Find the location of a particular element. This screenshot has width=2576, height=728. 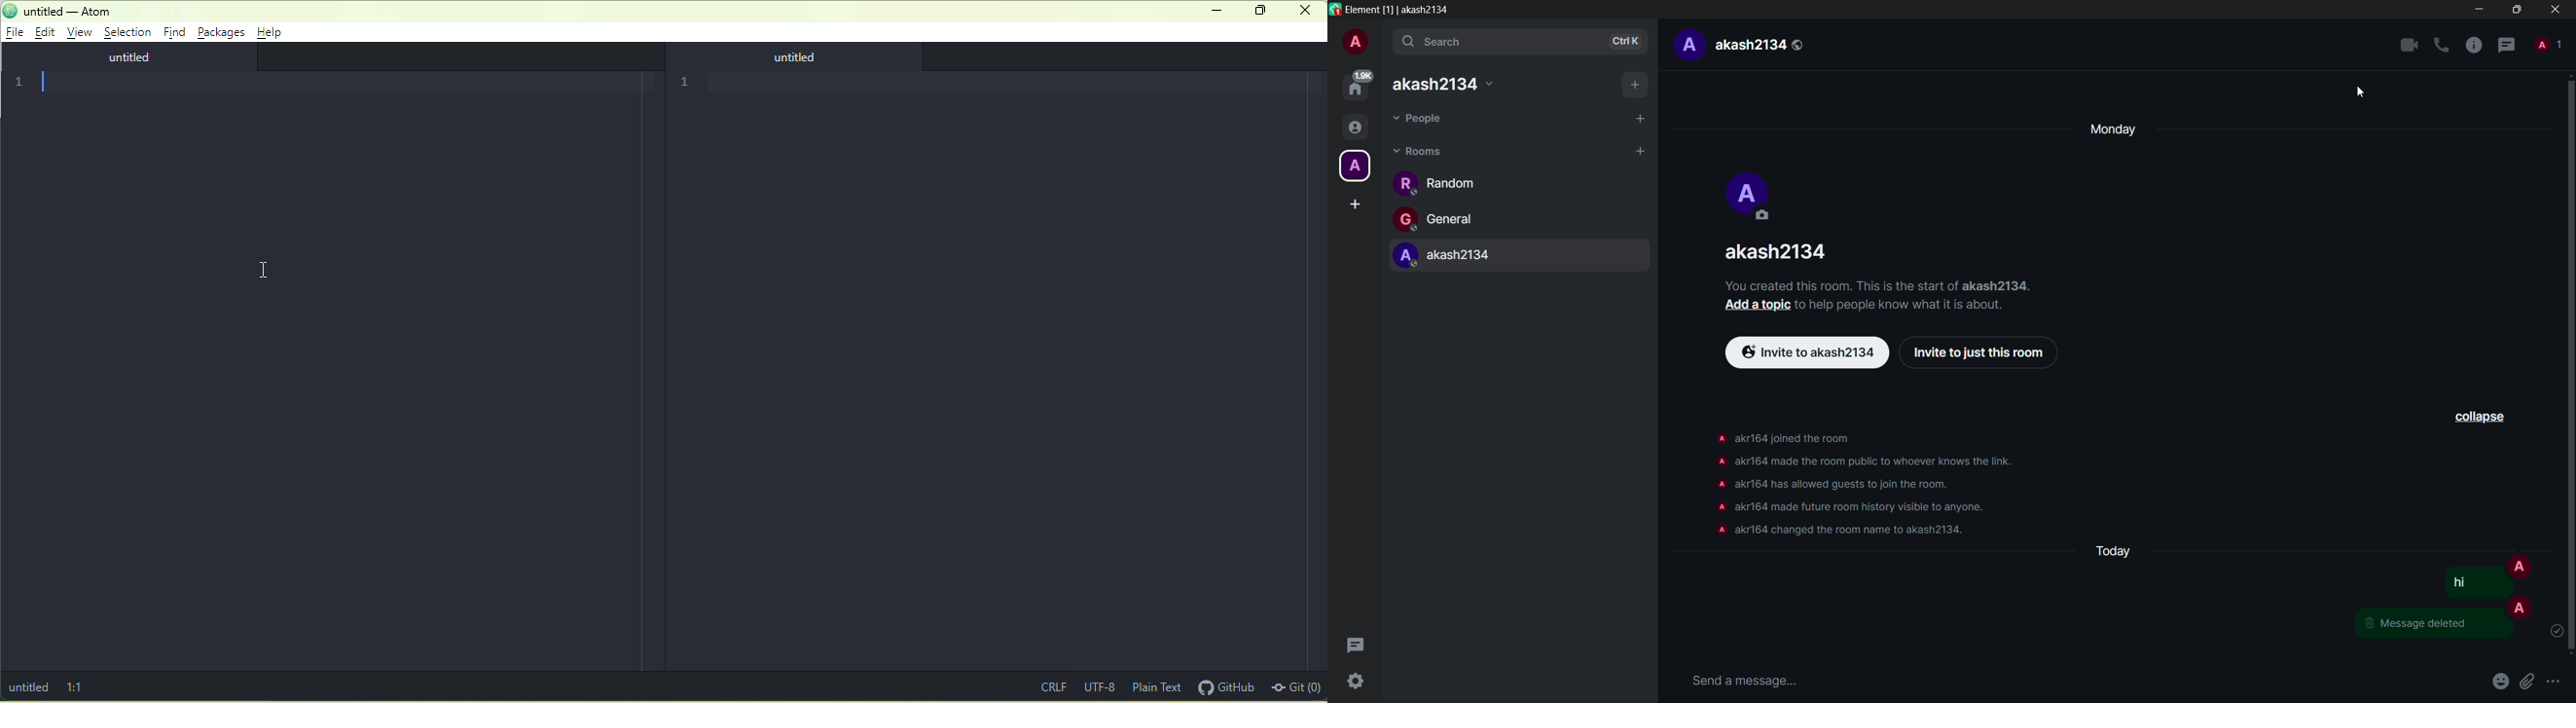

add a topic is located at coordinates (1756, 307).